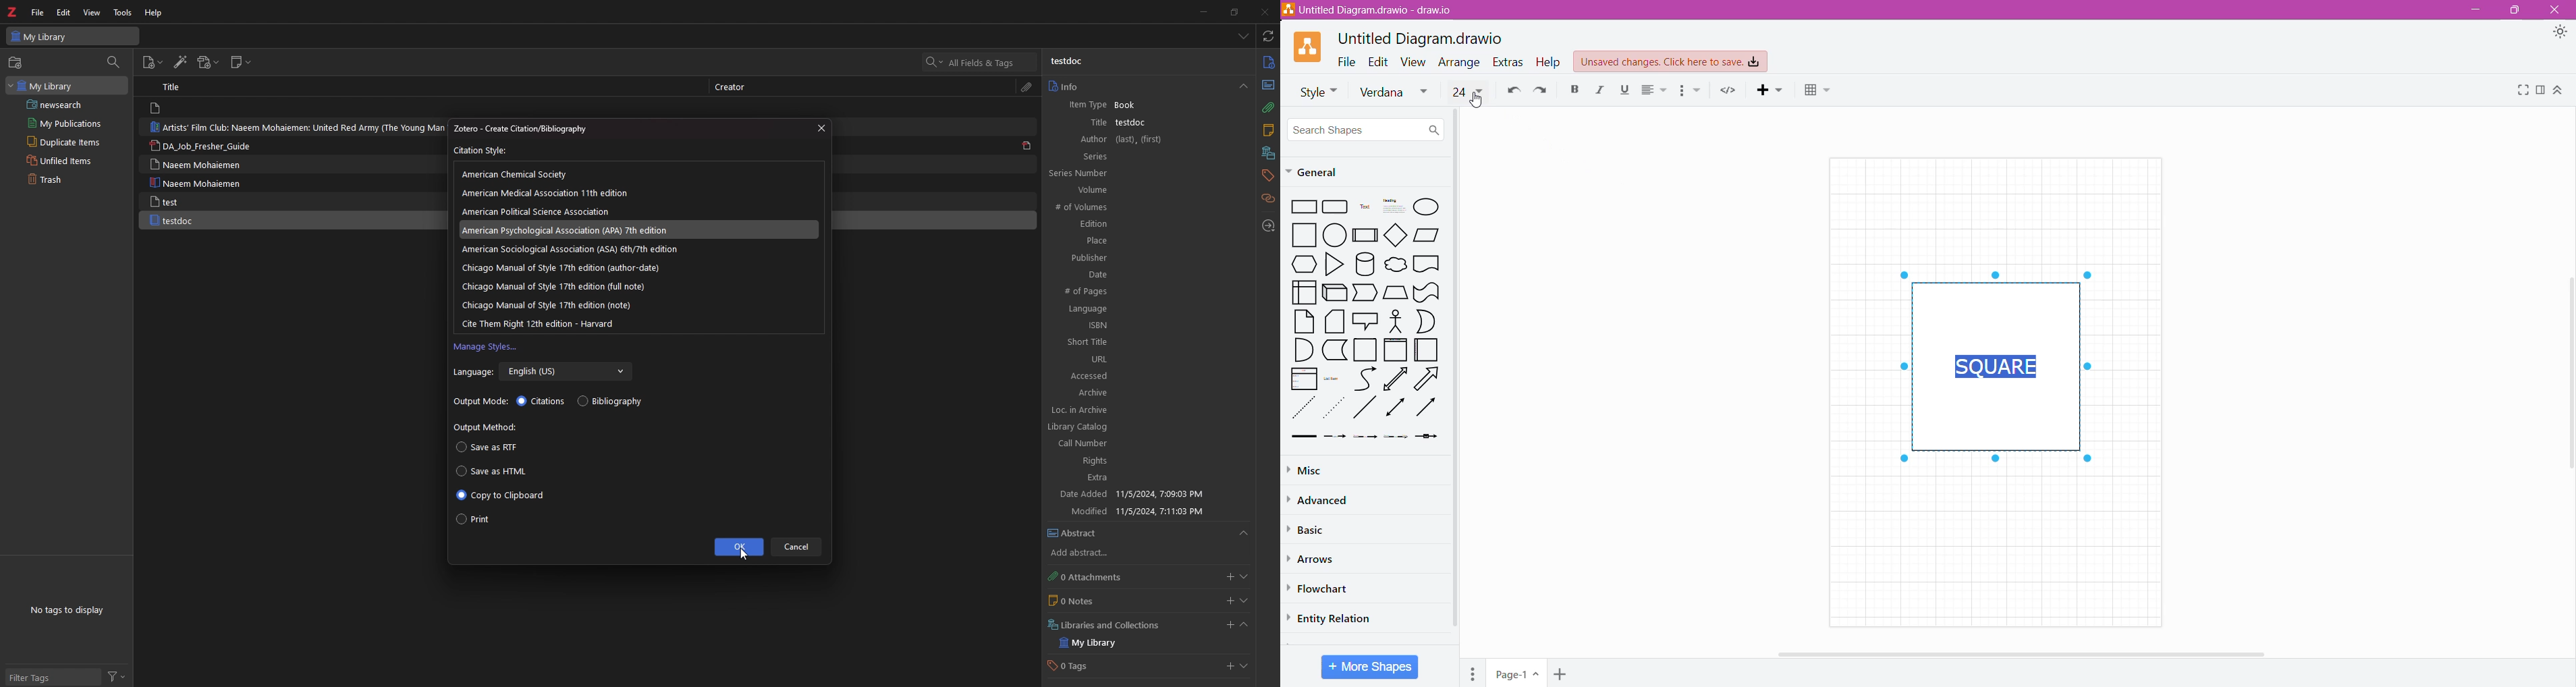 Image resolution: width=2576 pixels, height=700 pixels. Describe the element at coordinates (1091, 554) in the screenshot. I see `add abstract` at that location.